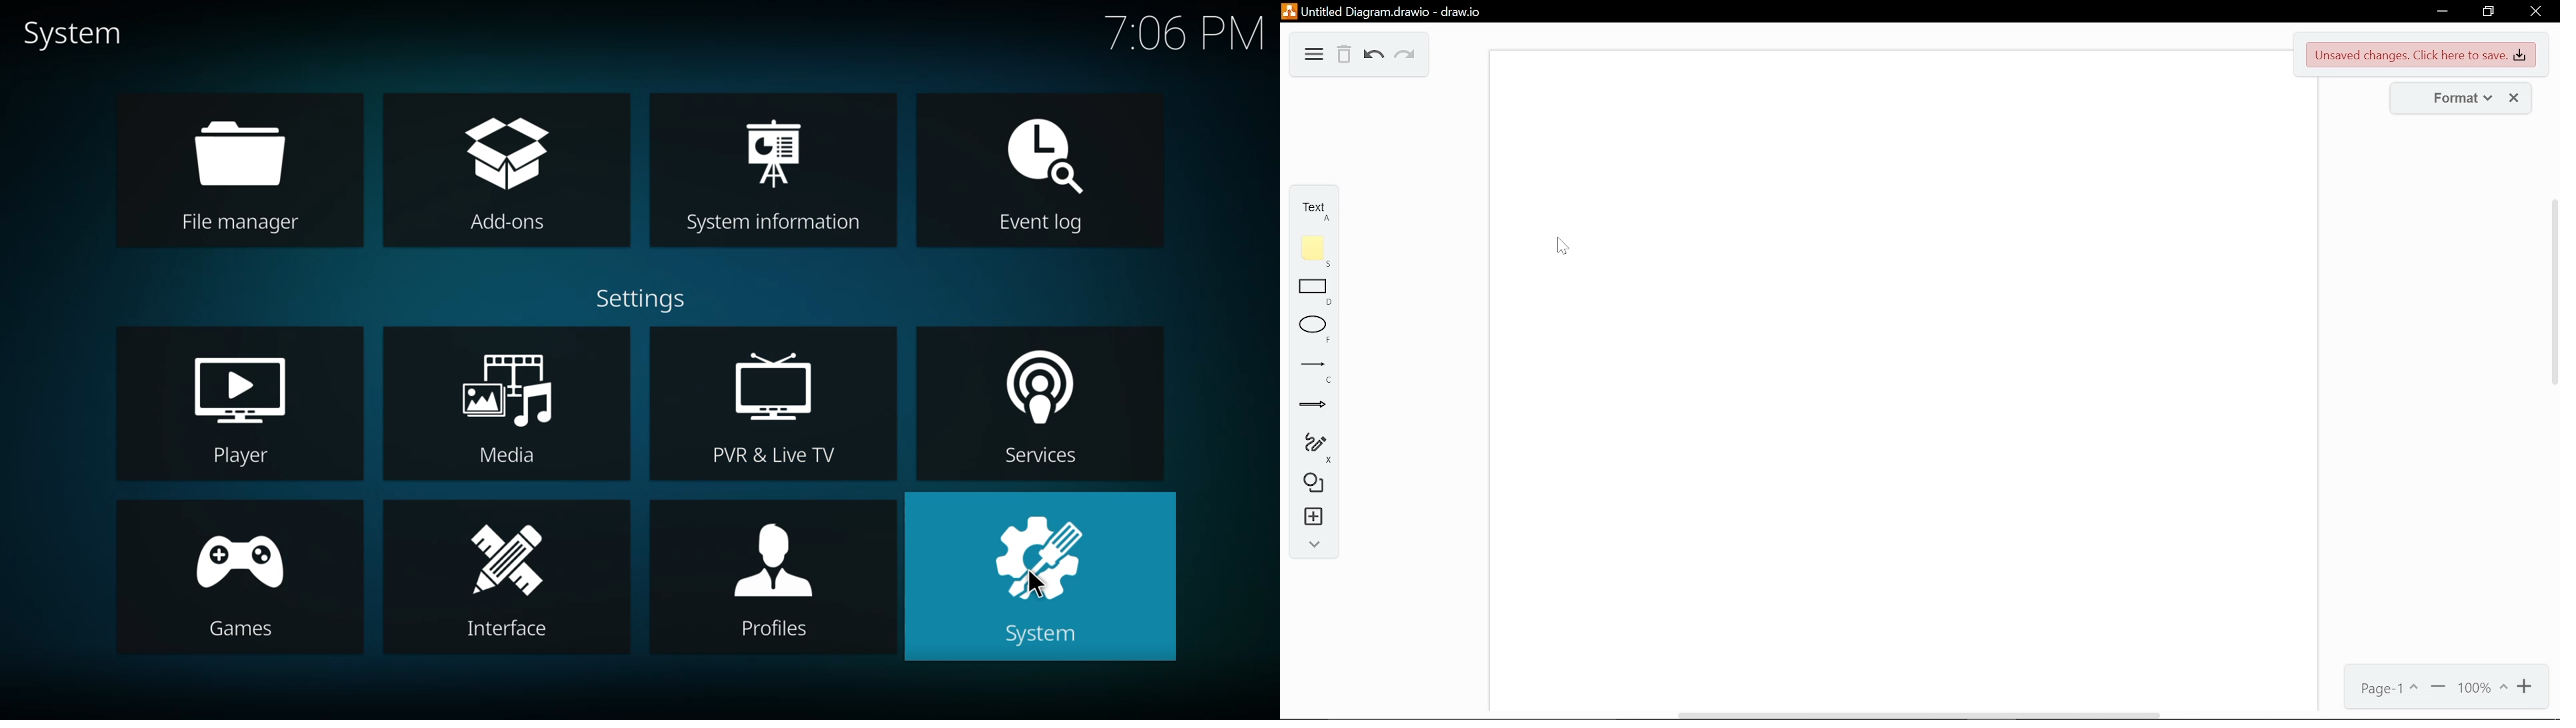  What do you see at coordinates (777, 169) in the screenshot?
I see `system information` at bounding box center [777, 169].